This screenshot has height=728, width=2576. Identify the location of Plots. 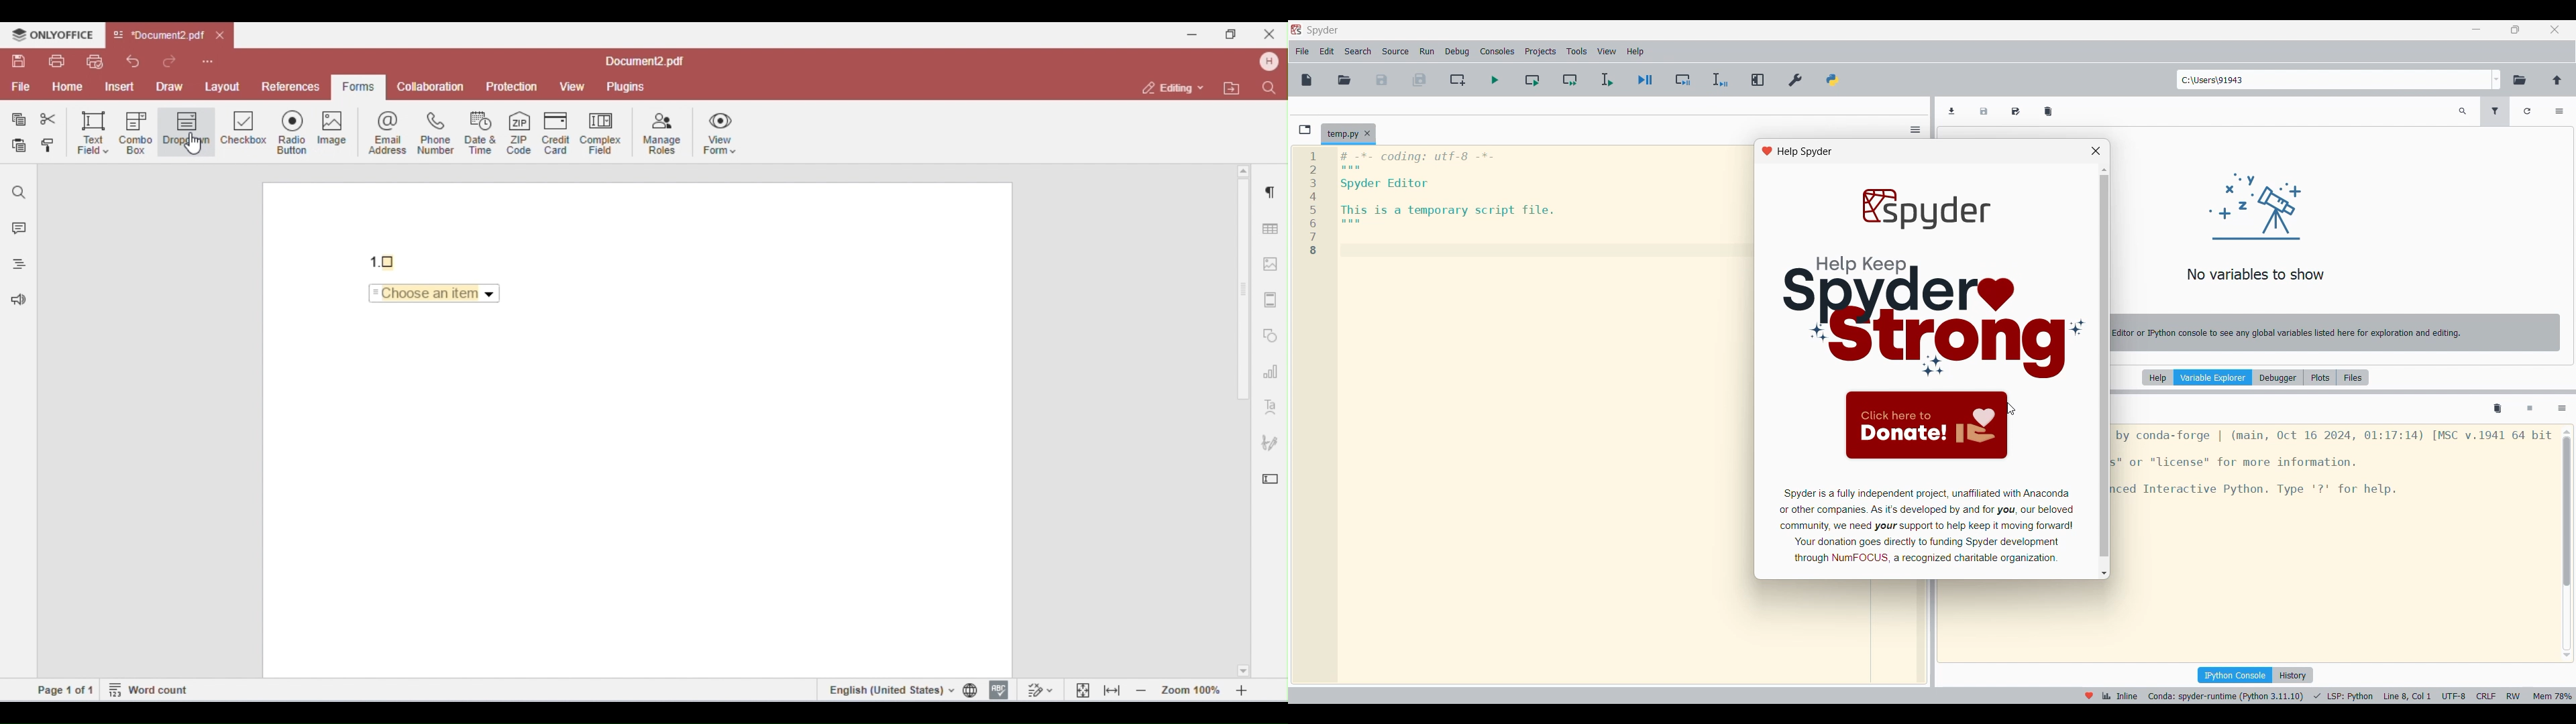
(2320, 377).